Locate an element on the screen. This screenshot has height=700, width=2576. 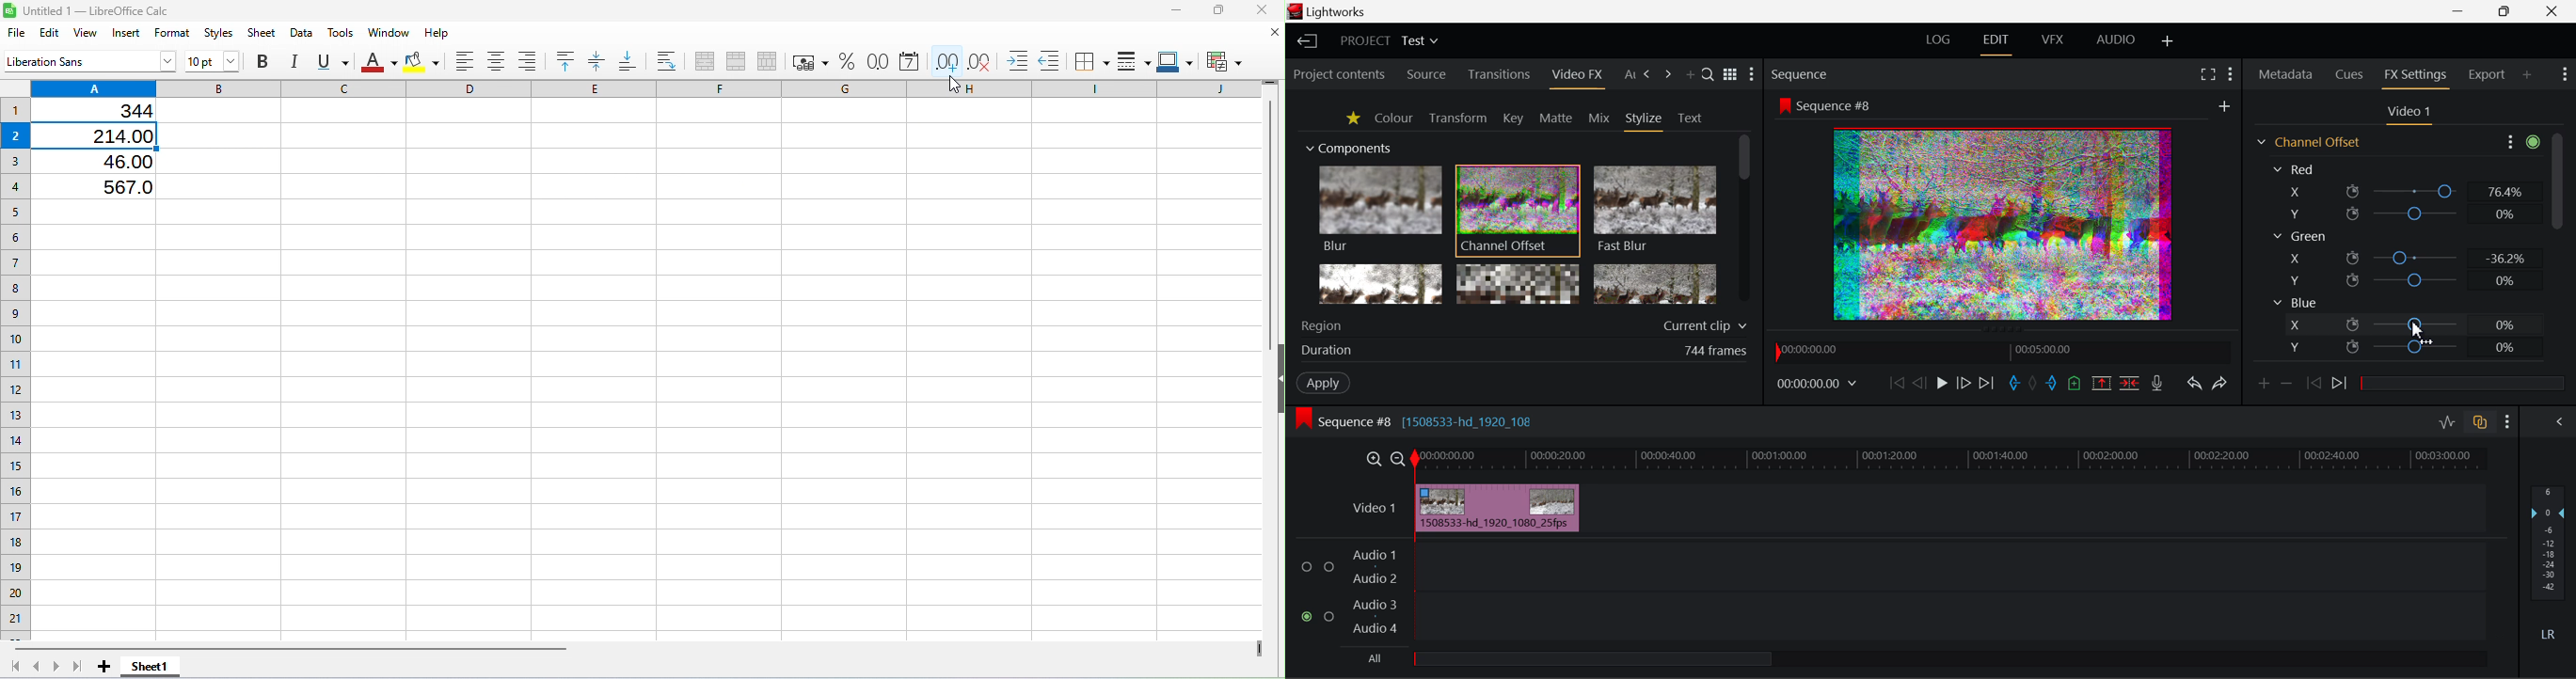
Apply is located at coordinates (1324, 384).